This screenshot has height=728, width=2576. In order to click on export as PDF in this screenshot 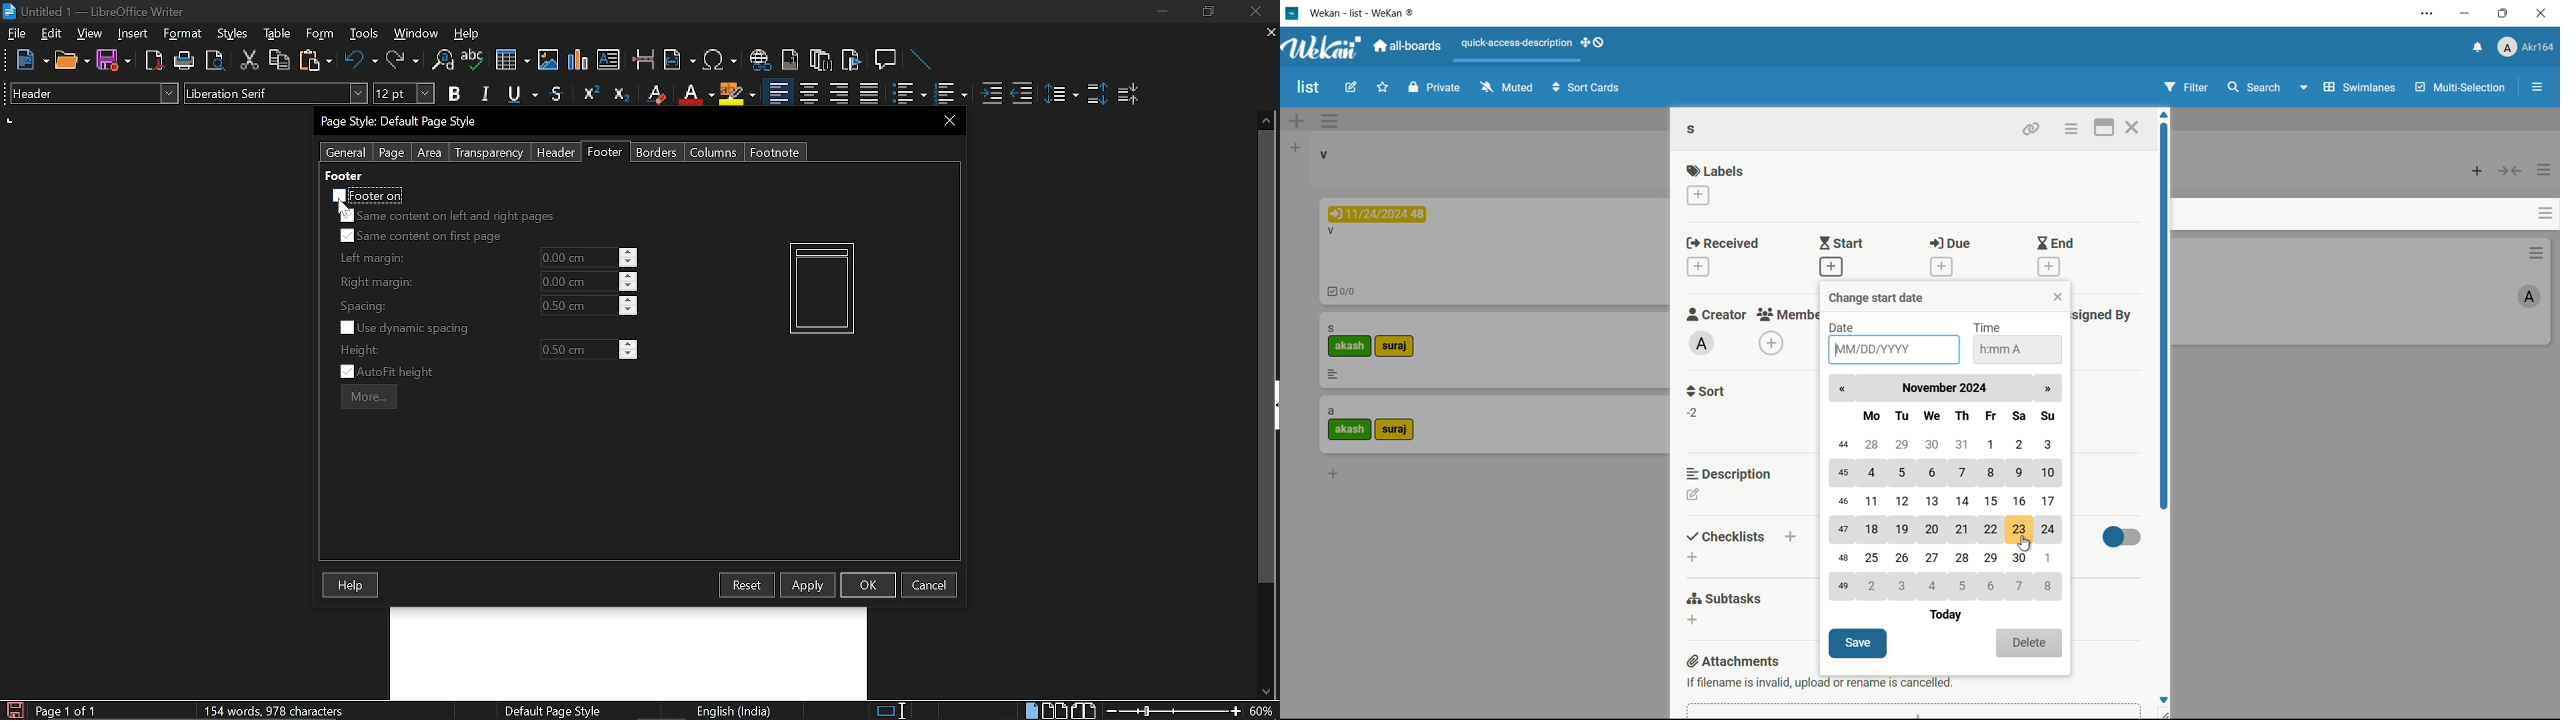, I will do `click(155, 62)`.